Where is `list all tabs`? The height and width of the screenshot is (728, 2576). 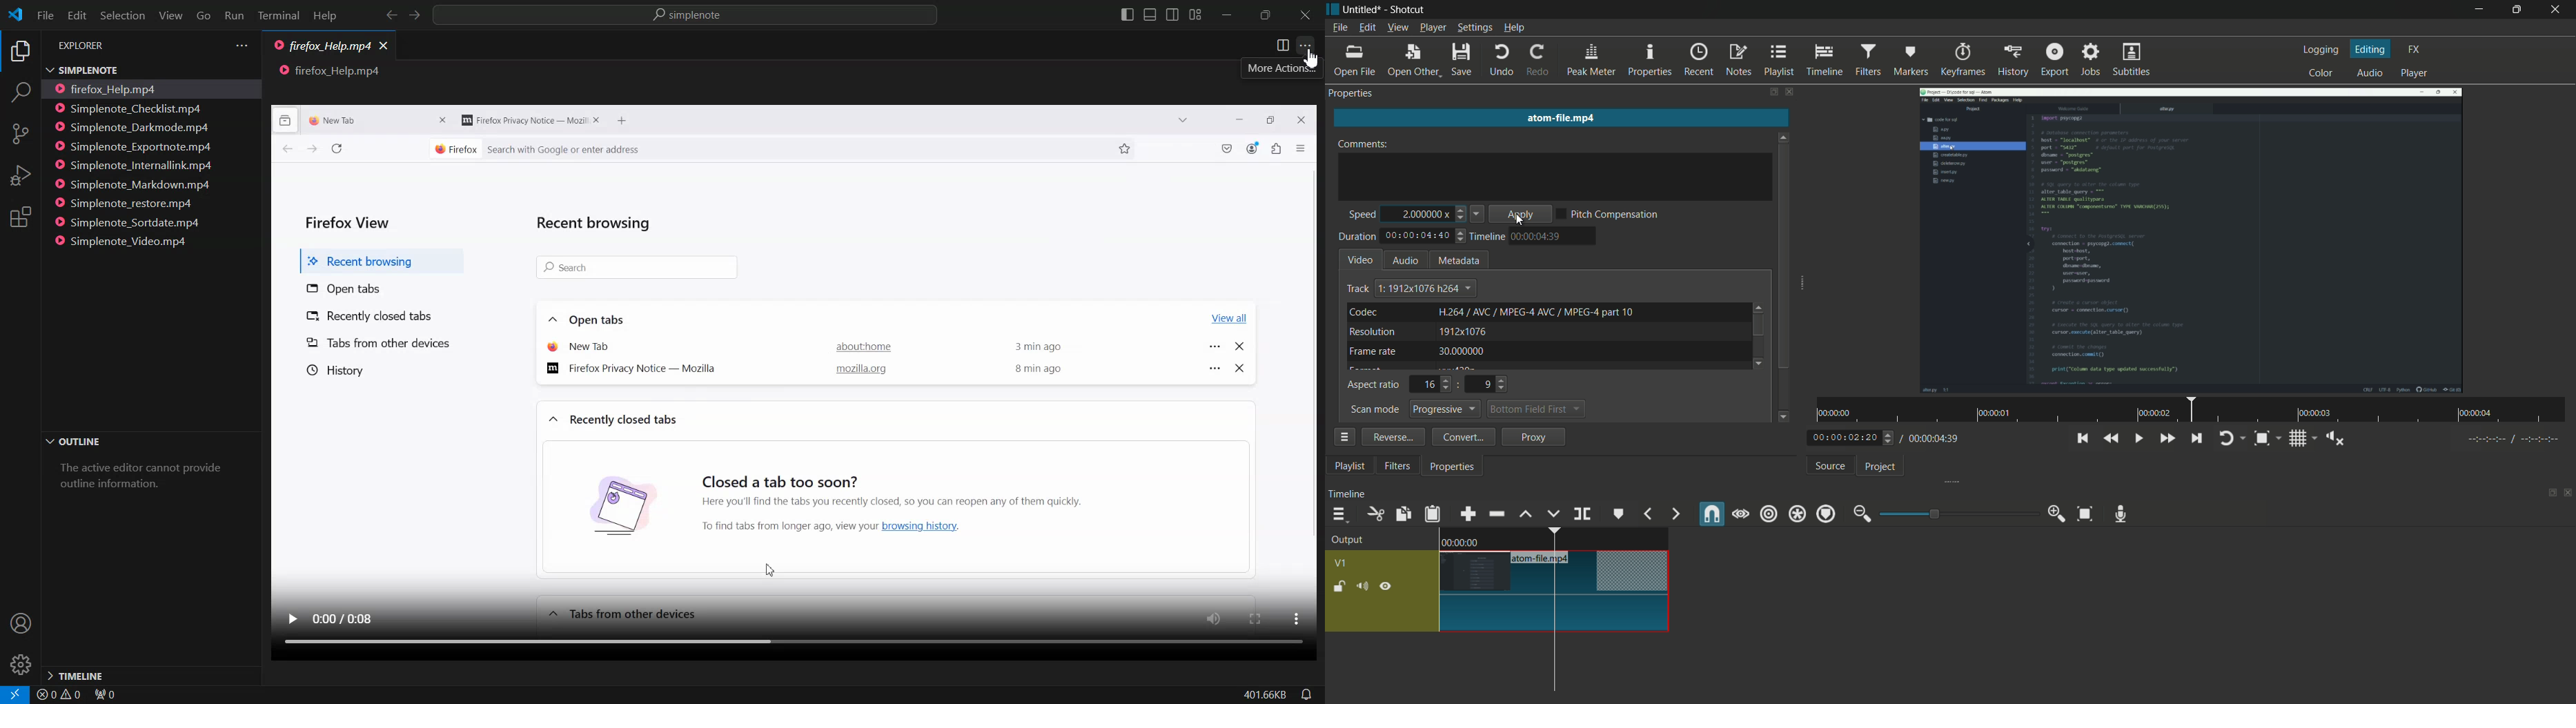
list all tabs is located at coordinates (1179, 121).